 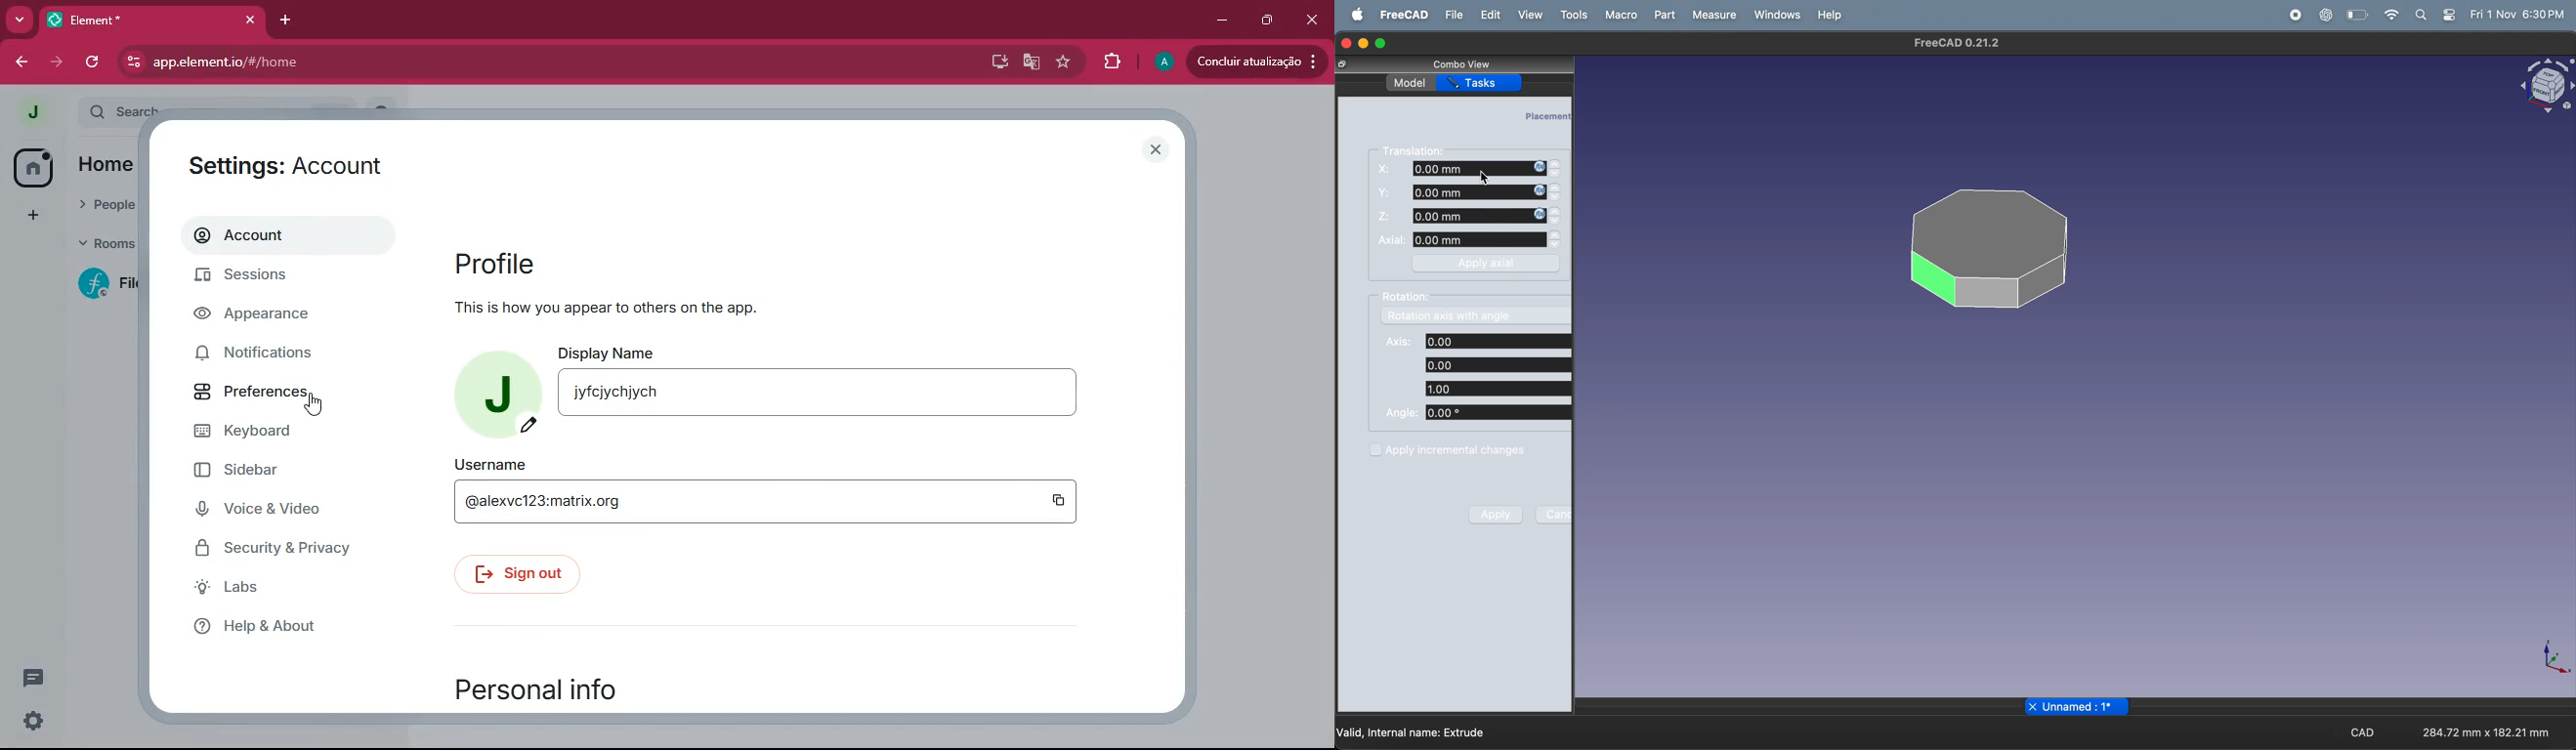 What do you see at coordinates (1461, 240) in the screenshot?
I see `Axial: 0.00 mm` at bounding box center [1461, 240].